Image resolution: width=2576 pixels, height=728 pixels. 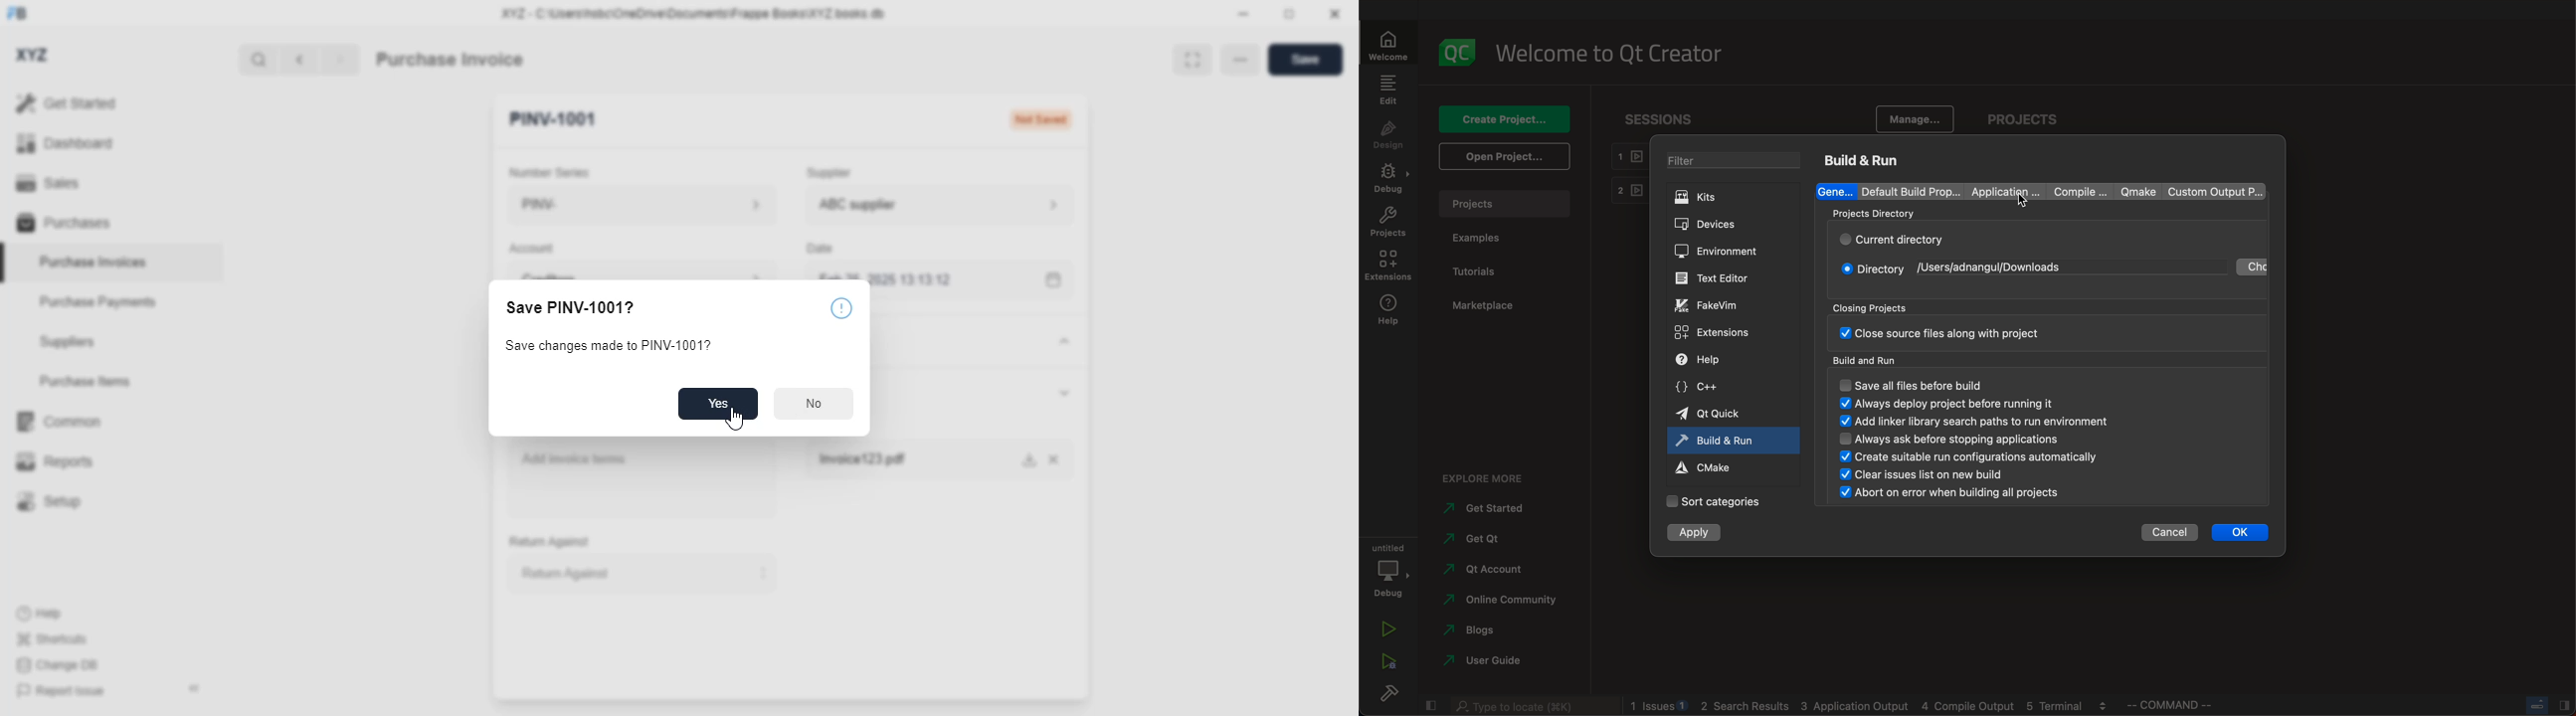 What do you see at coordinates (735, 419) in the screenshot?
I see `cursor` at bounding box center [735, 419].